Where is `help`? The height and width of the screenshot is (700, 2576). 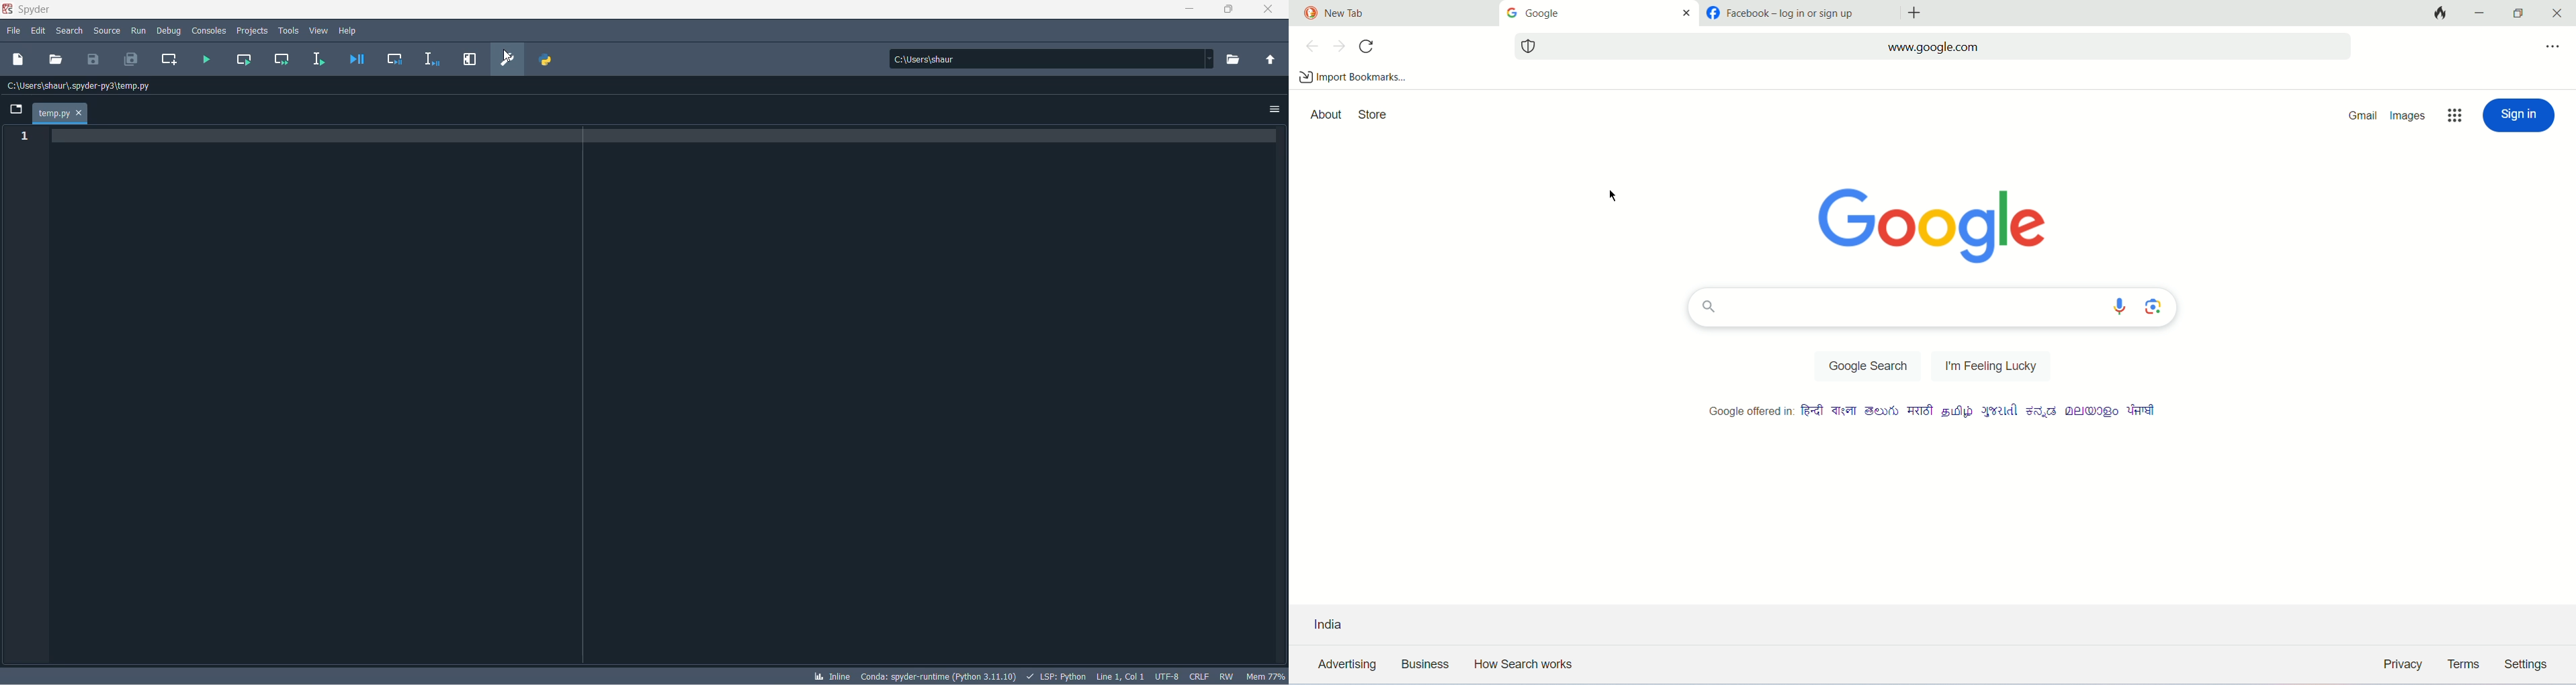
help is located at coordinates (351, 30).